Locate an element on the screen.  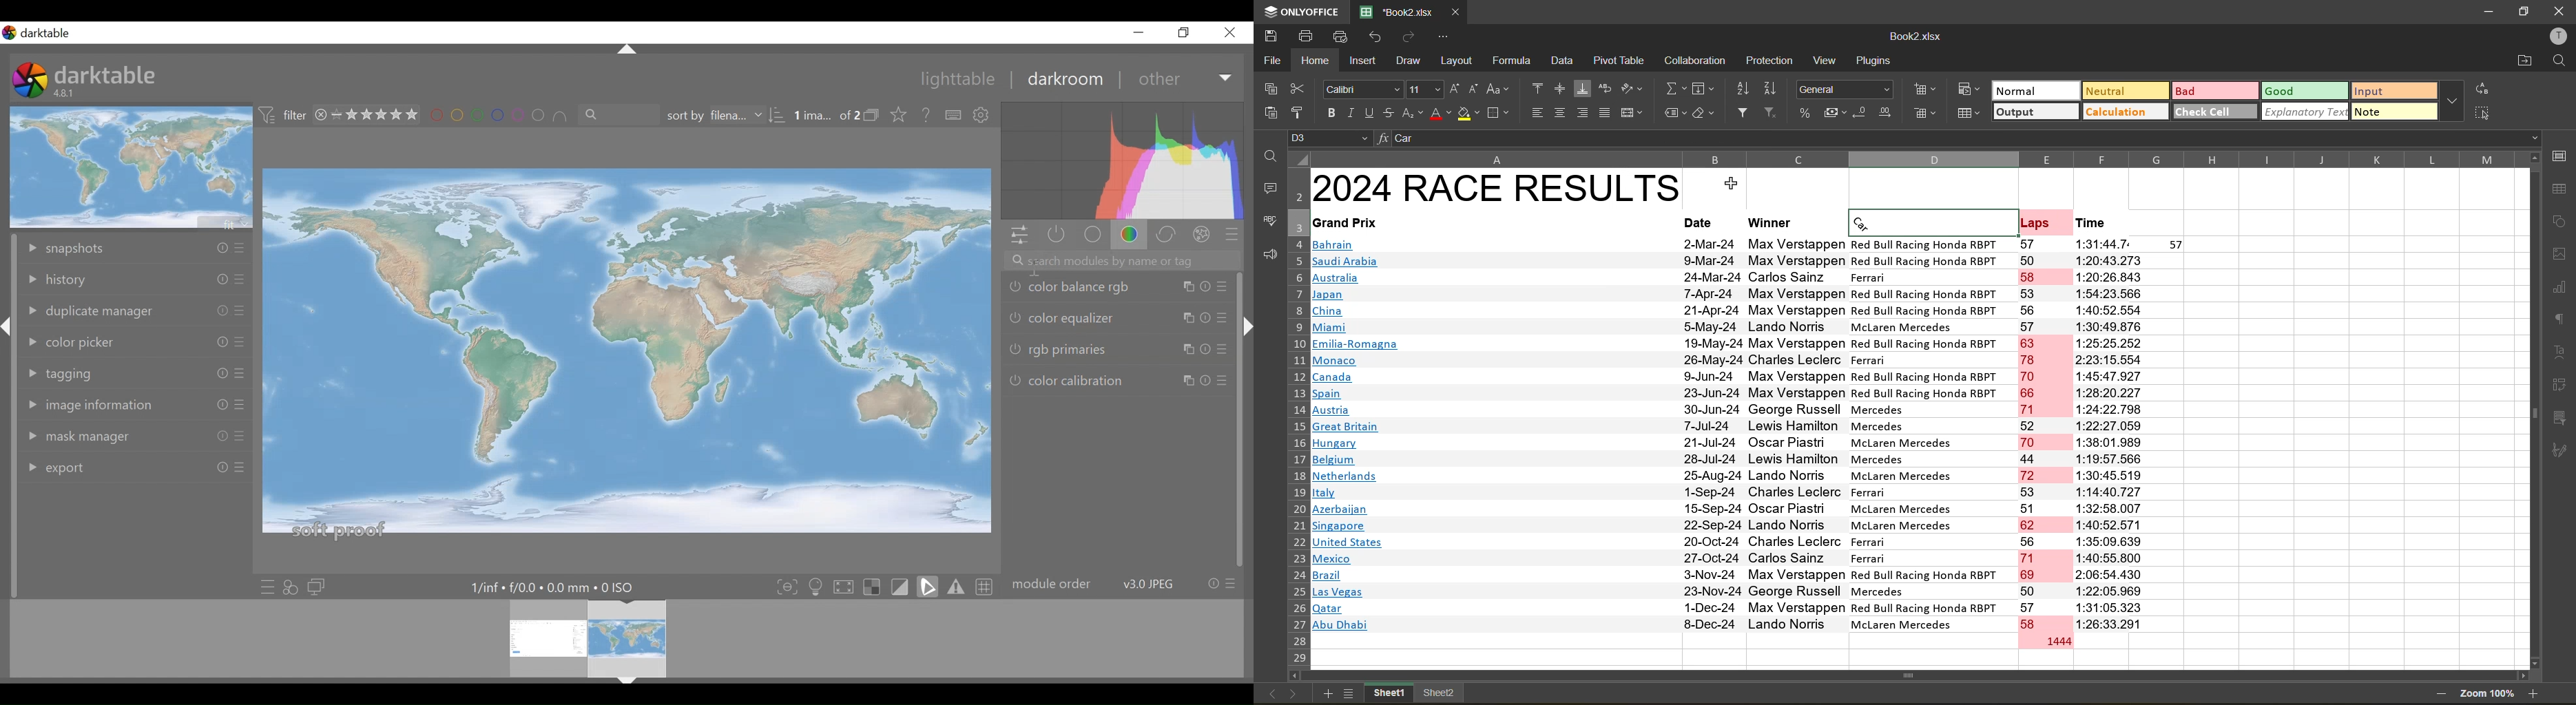
plugins is located at coordinates (1876, 59).